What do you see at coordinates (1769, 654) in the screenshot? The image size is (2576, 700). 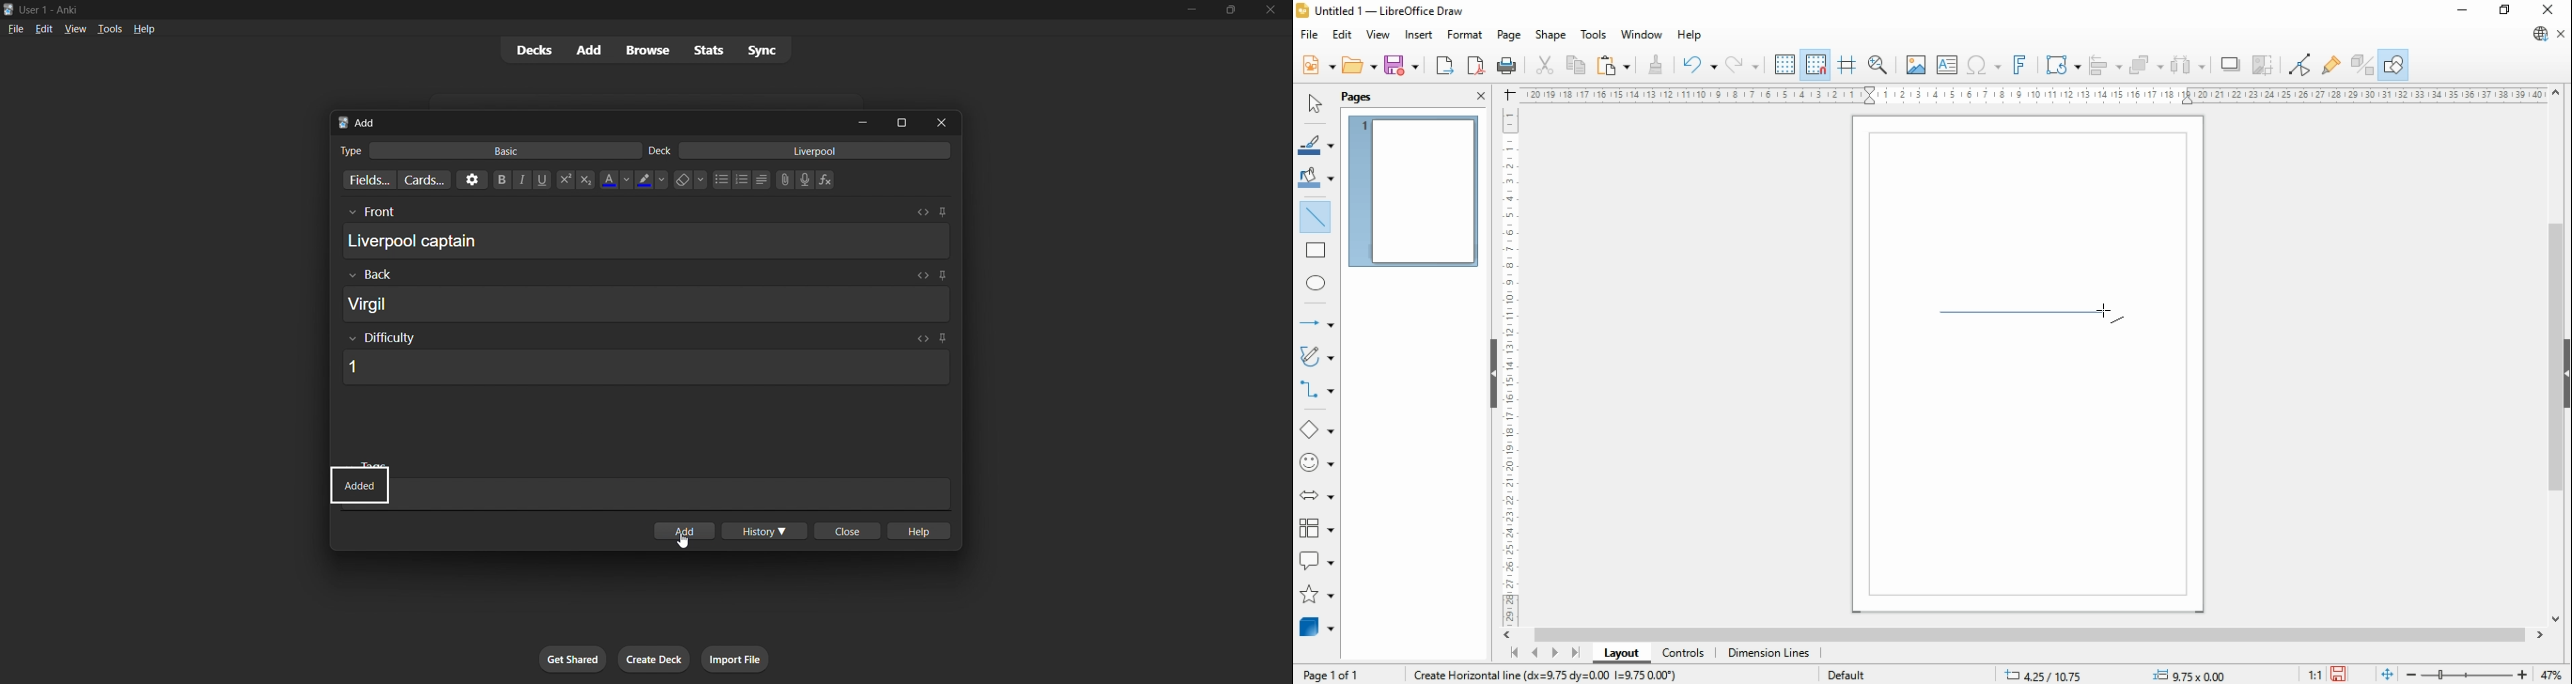 I see `dimension lines` at bounding box center [1769, 654].